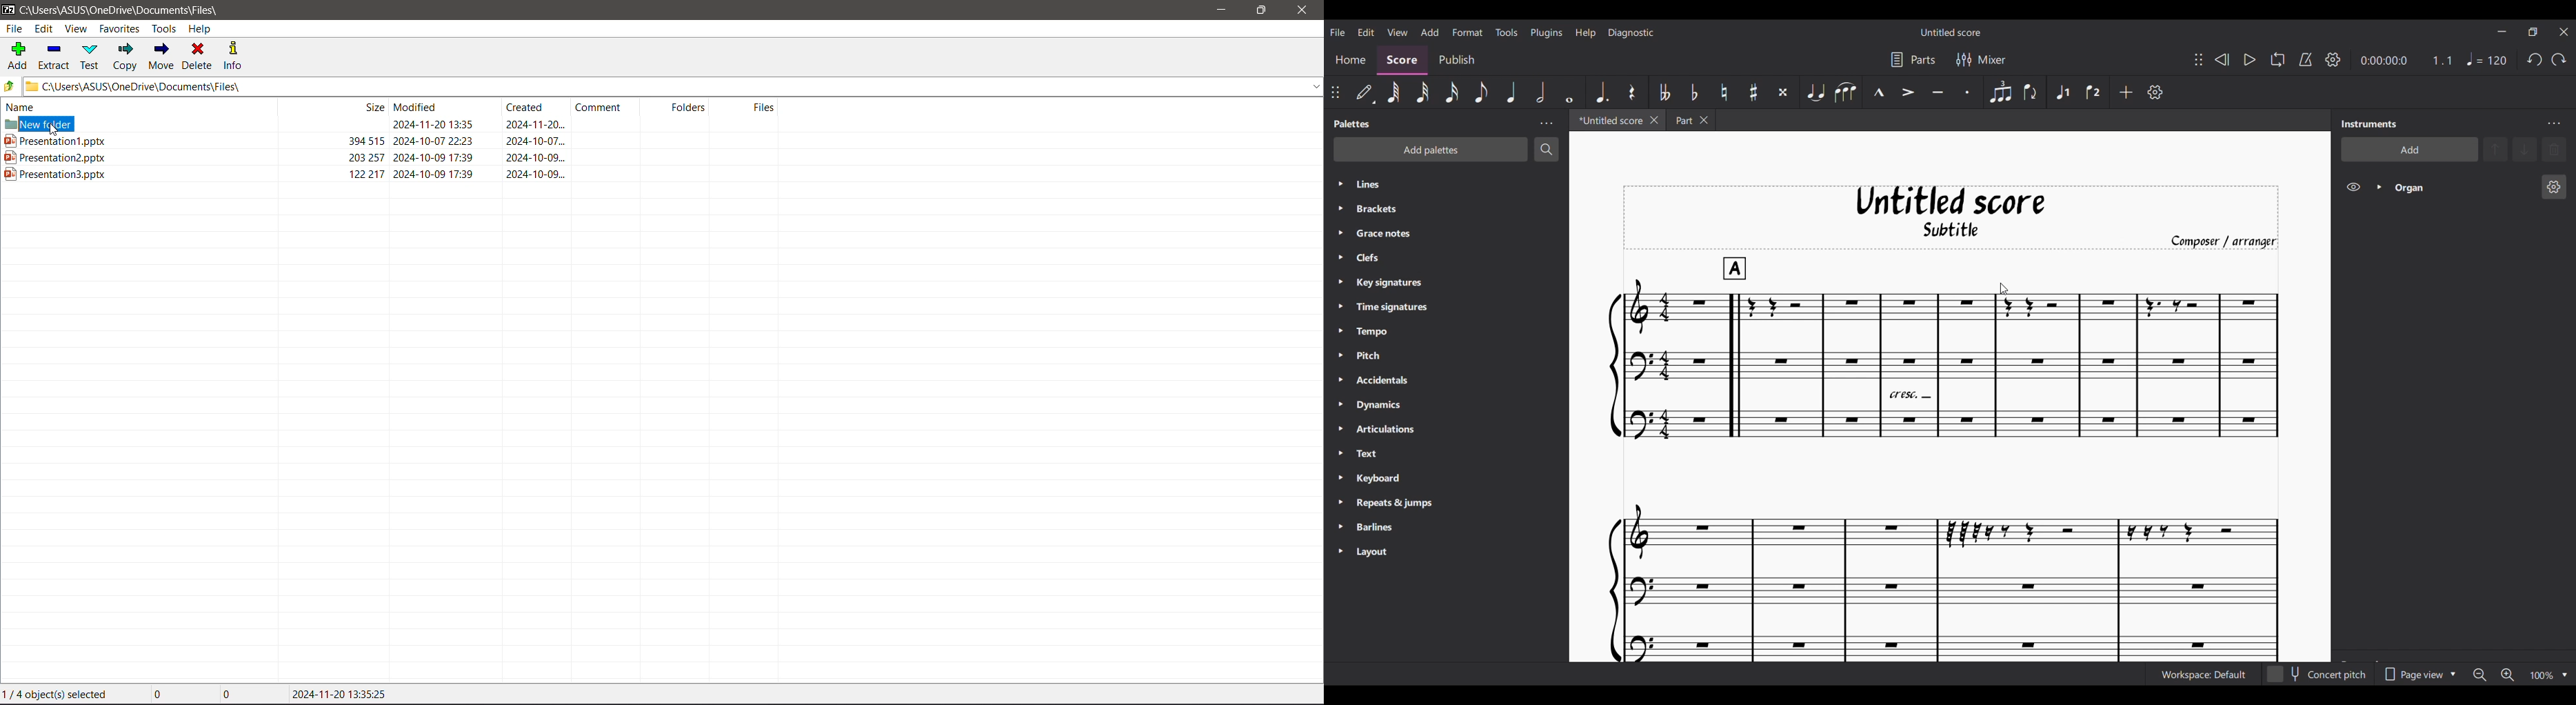 This screenshot has height=728, width=2576. Describe the element at coordinates (1784, 91) in the screenshot. I see `Toggle double sharp` at that location.